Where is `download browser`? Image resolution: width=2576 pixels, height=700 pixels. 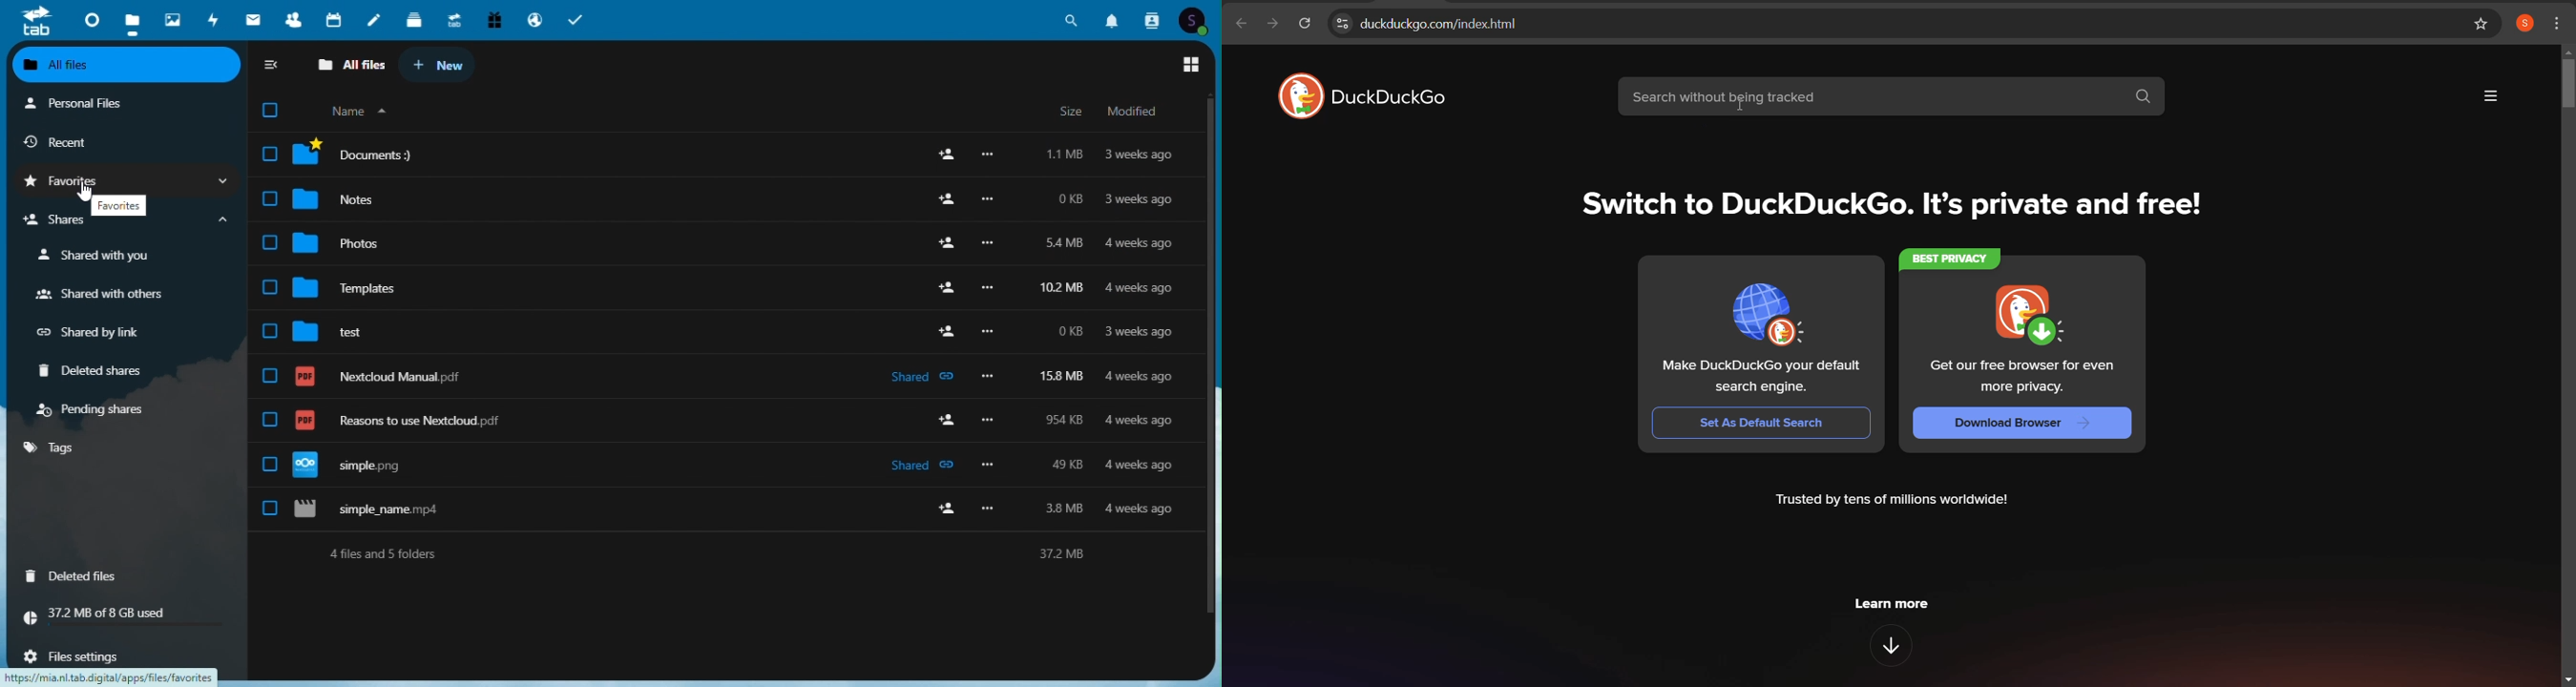 download browser is located at coordinates (2021, 315).